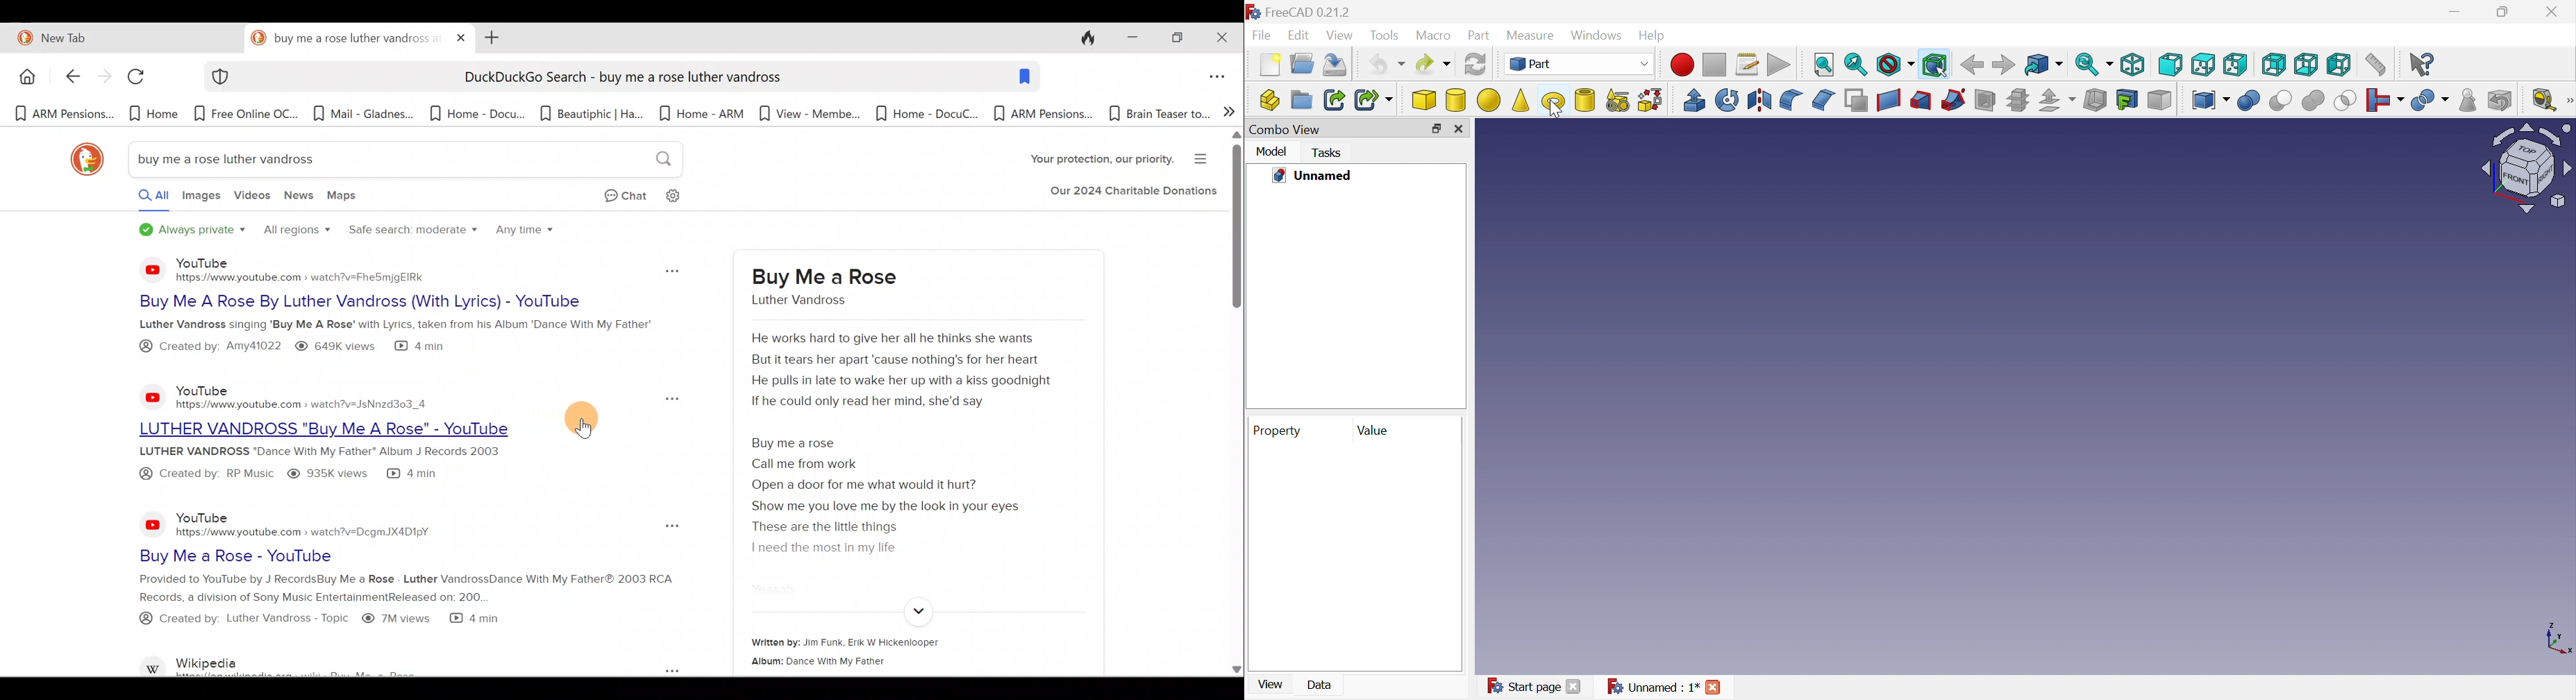  What do you see at coordinates (2312, 100) in the screenshot?
I see `Union` at bounding box center [2312, 100].